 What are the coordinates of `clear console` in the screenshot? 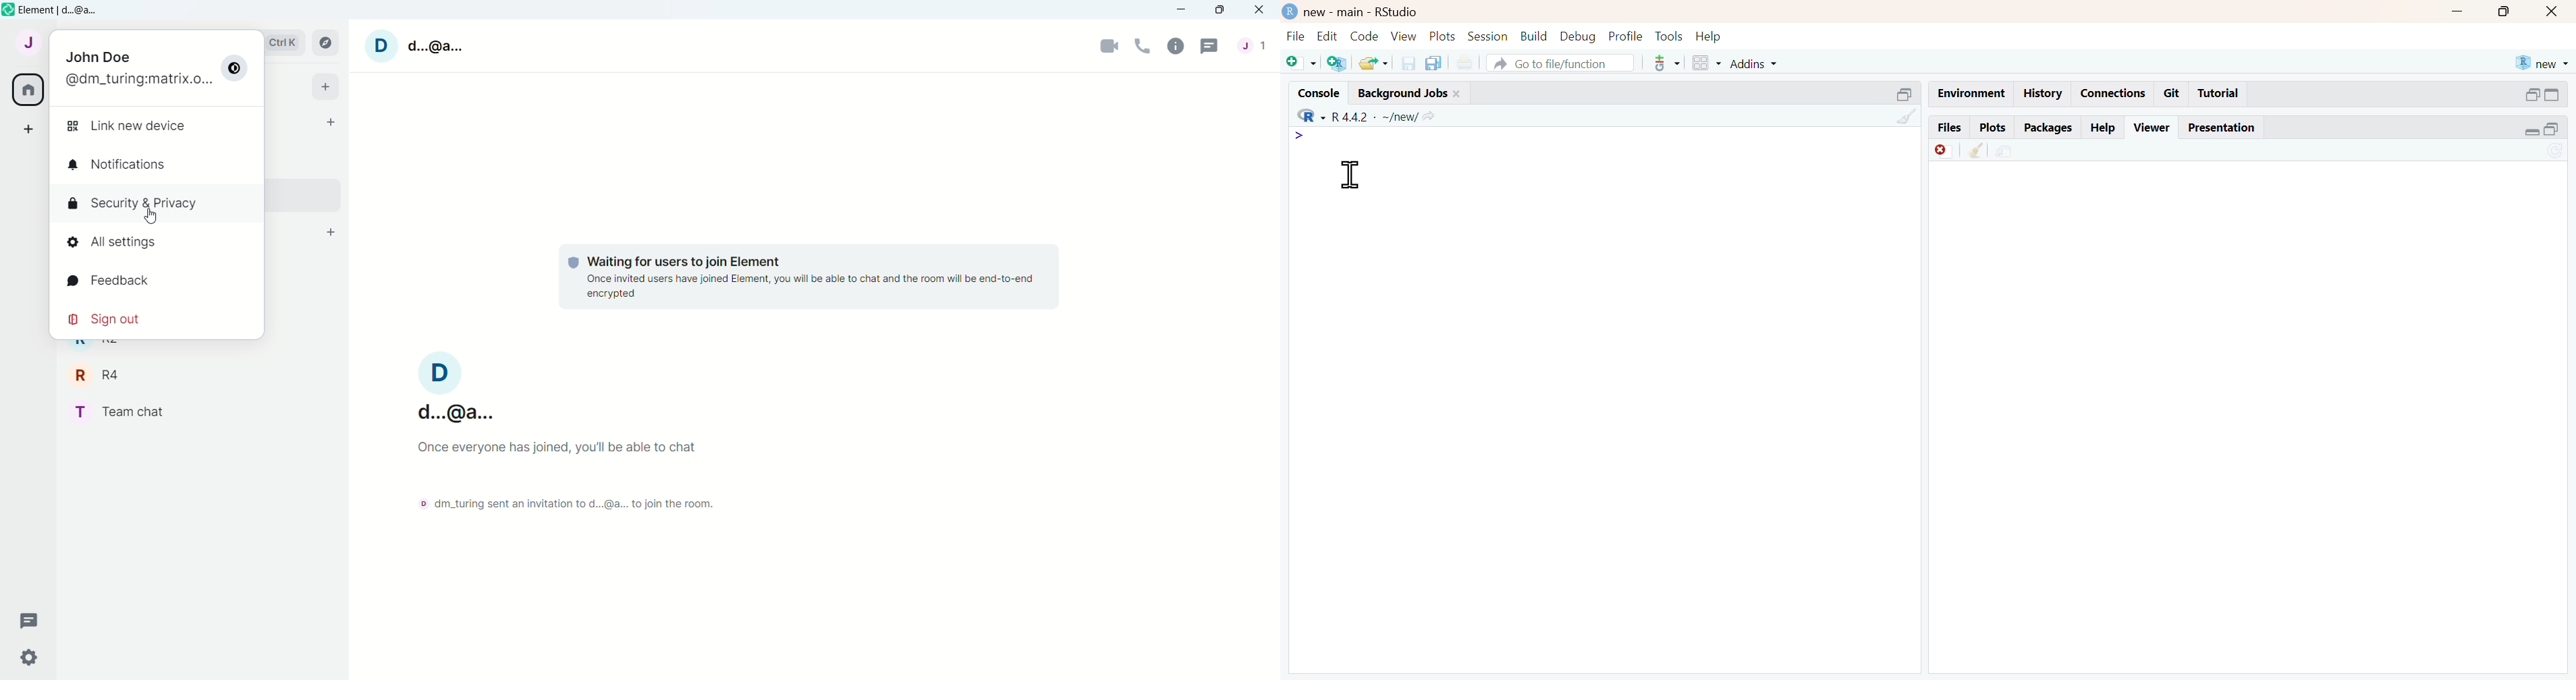 It's located at (1906, 117).